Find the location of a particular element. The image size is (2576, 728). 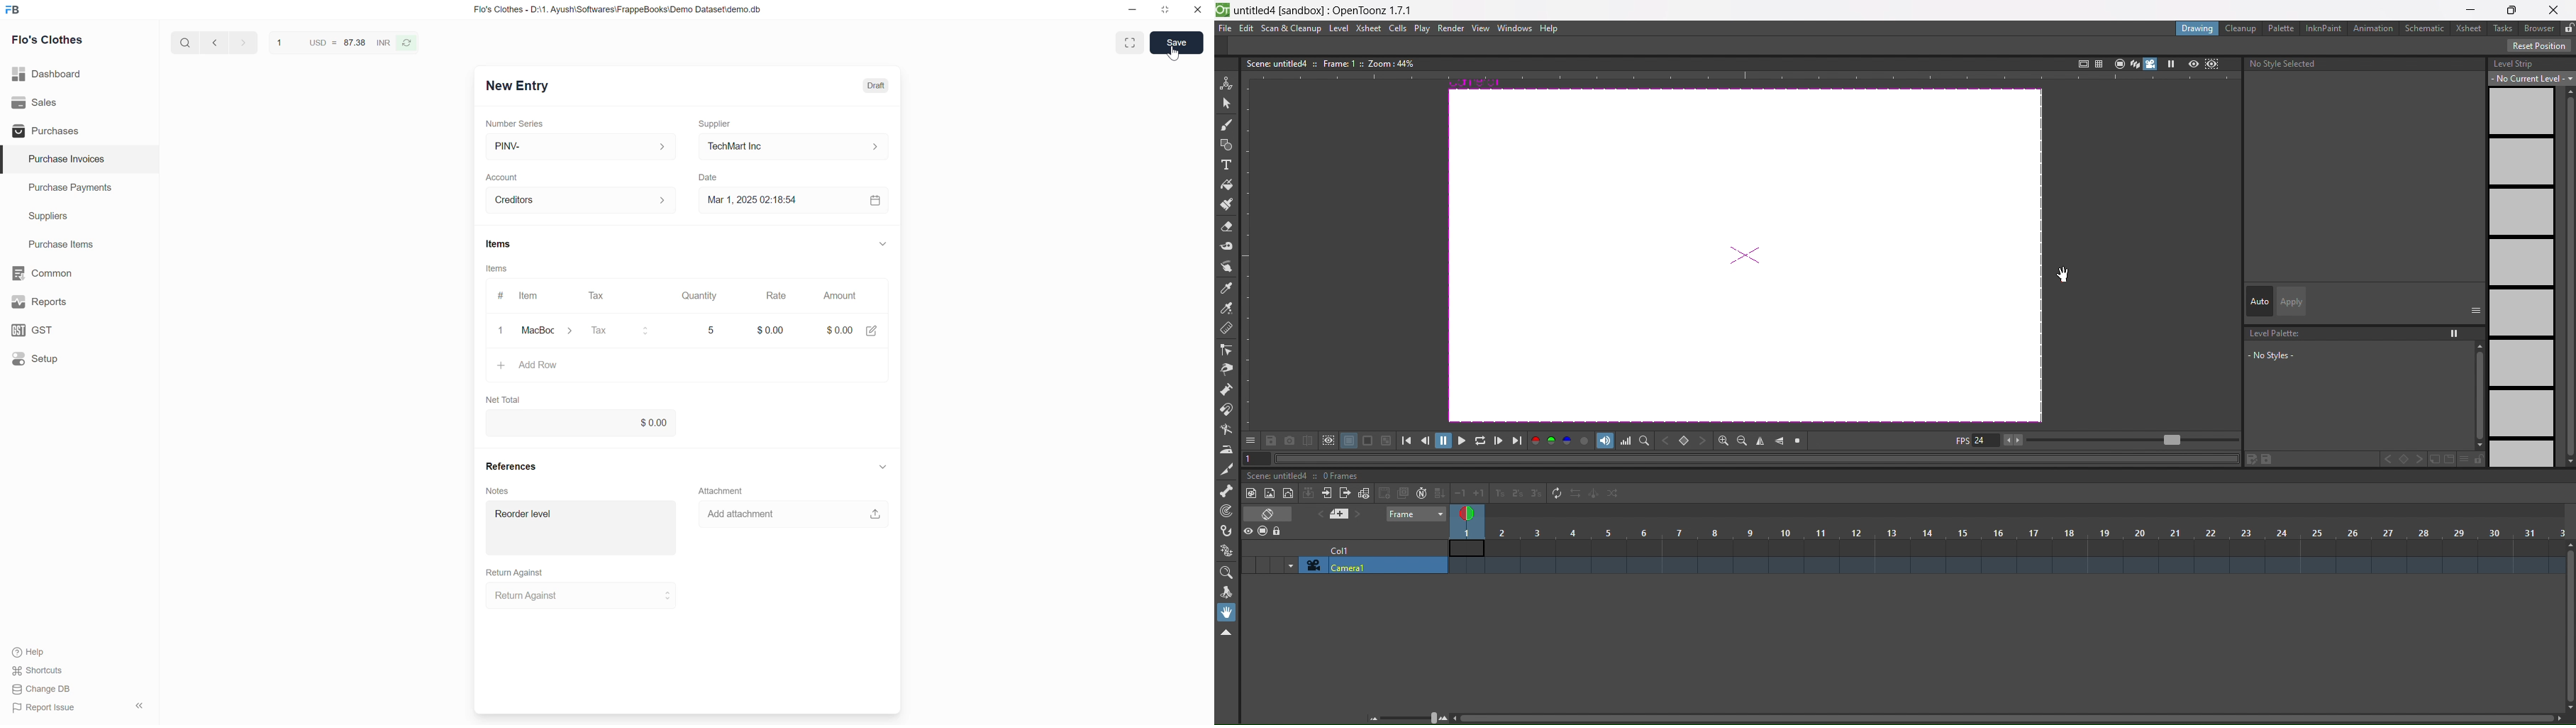

Save is located at coordinates (1176, 43).